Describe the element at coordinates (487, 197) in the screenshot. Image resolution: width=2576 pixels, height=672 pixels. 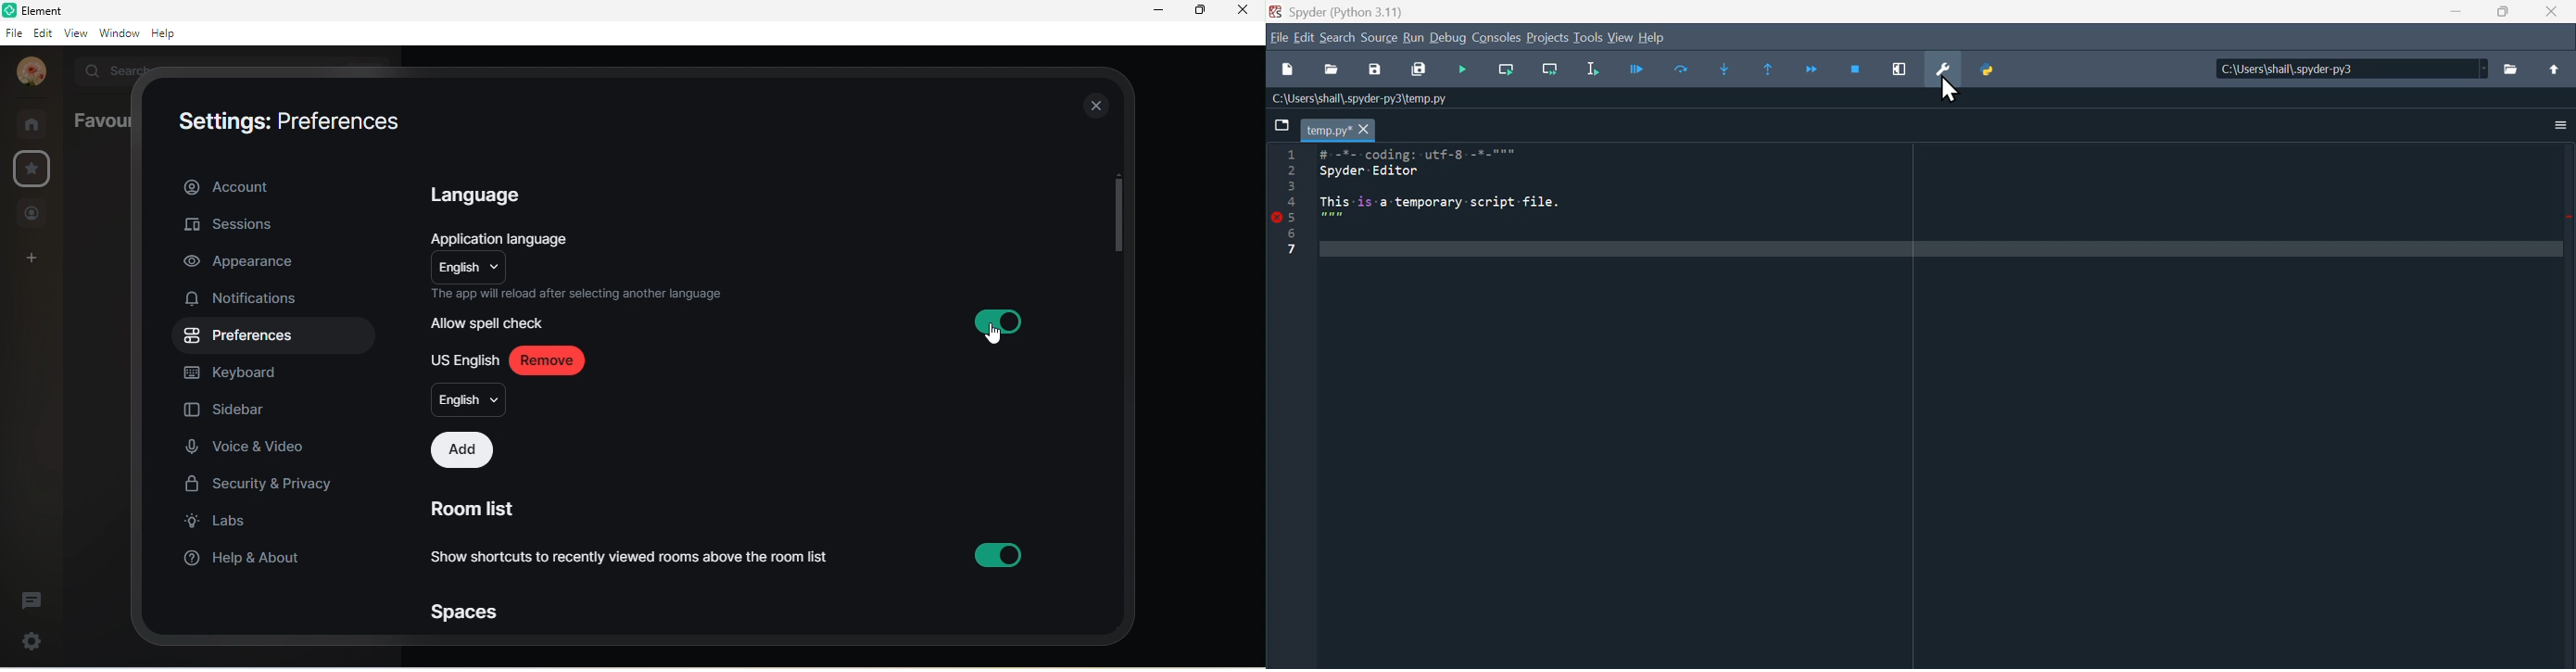
I see `language` at that location.